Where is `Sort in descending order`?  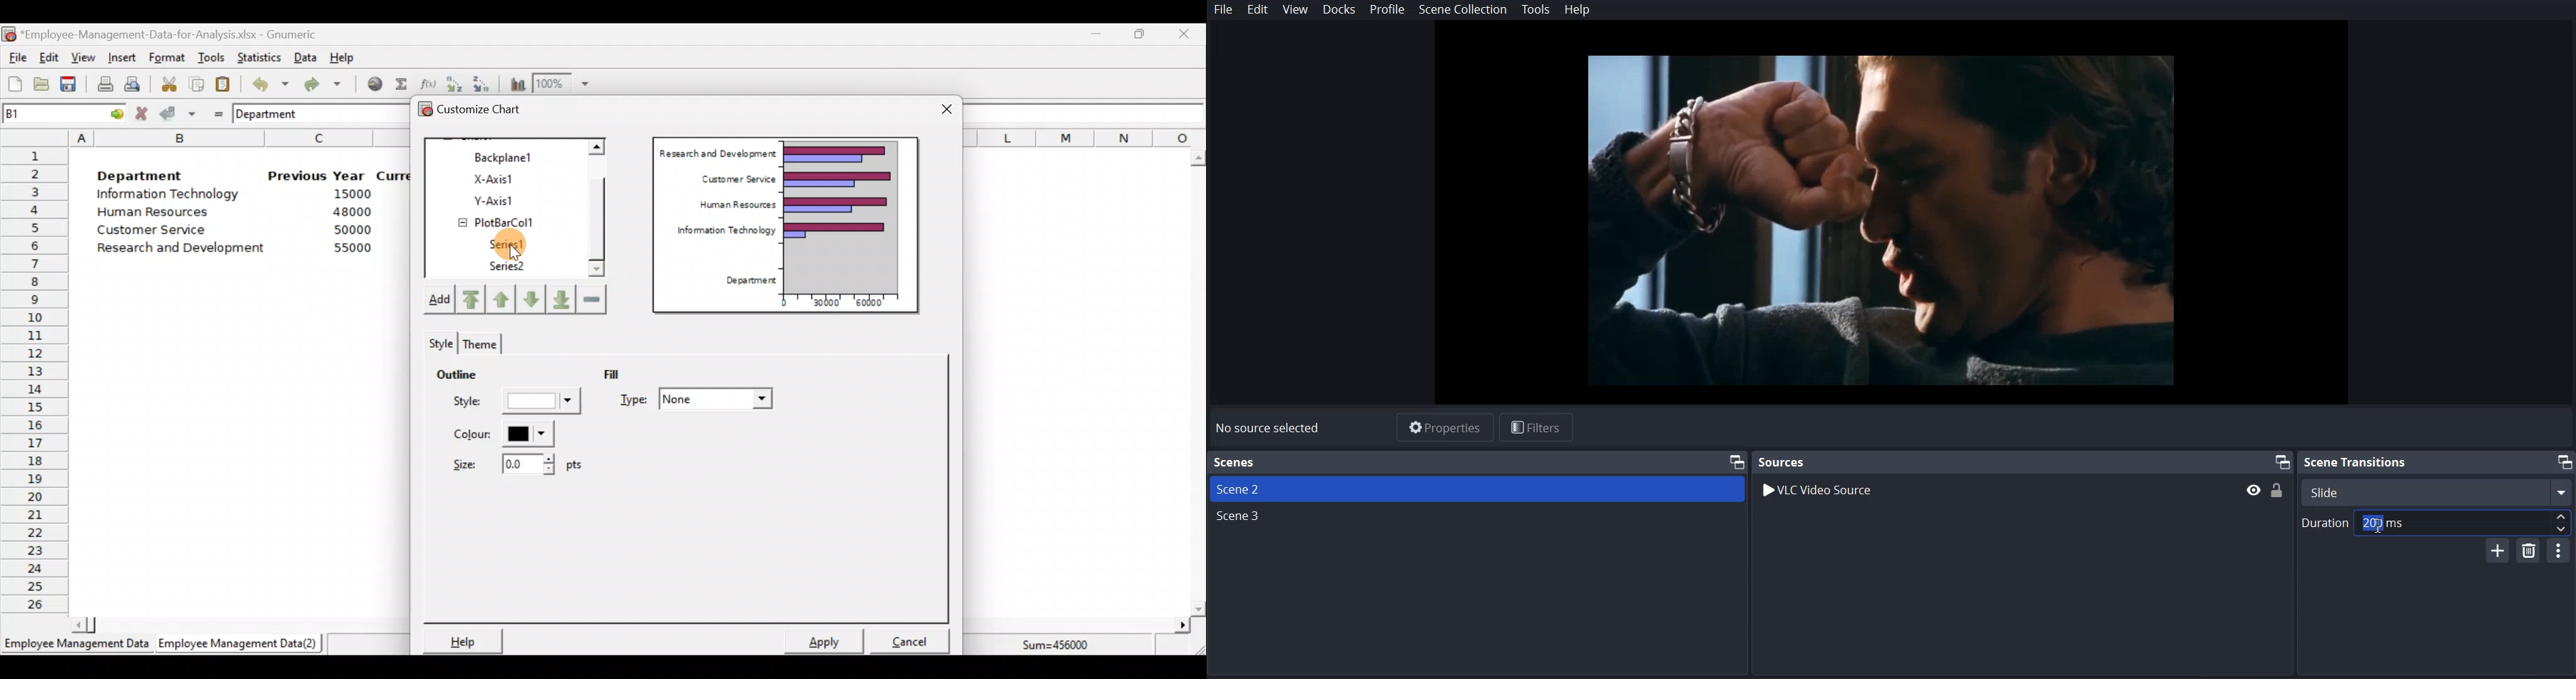 Sort in descending order is located at coordinates (482, 83).